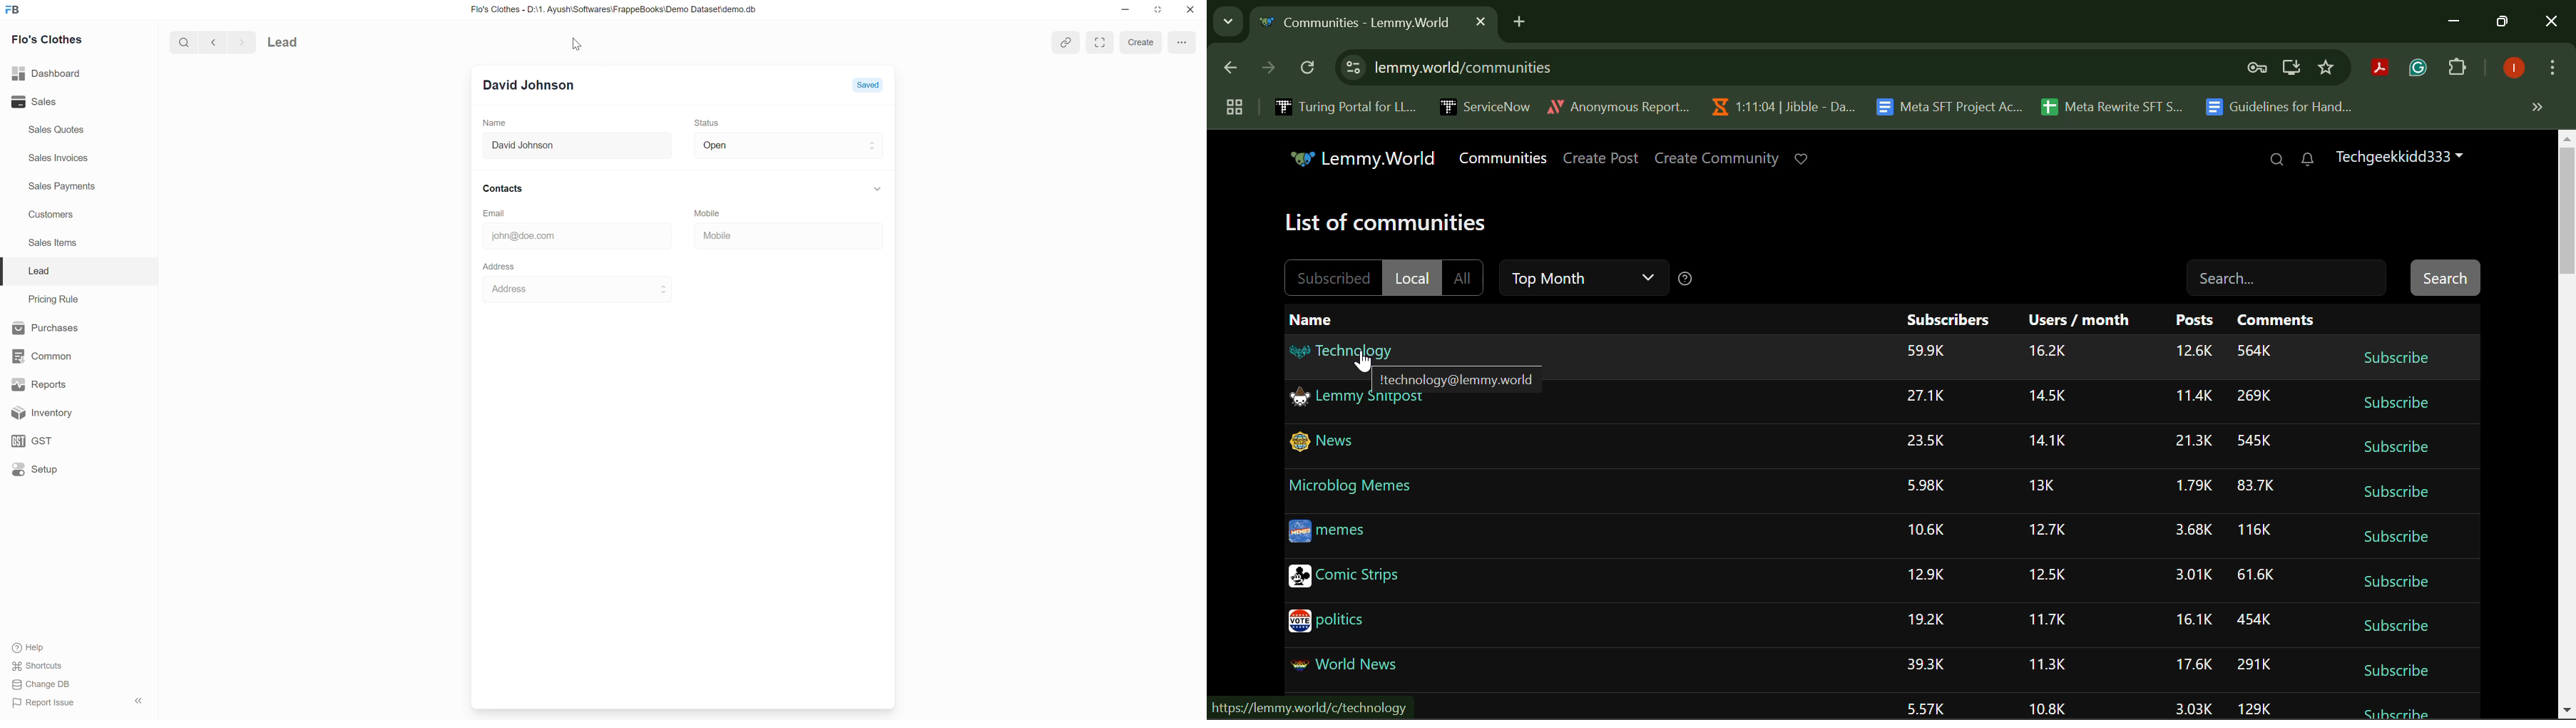  What do you see at coordinates (2445, 277) in the screenshot?
I see `Search Button` at bounding box center [2445, 277].